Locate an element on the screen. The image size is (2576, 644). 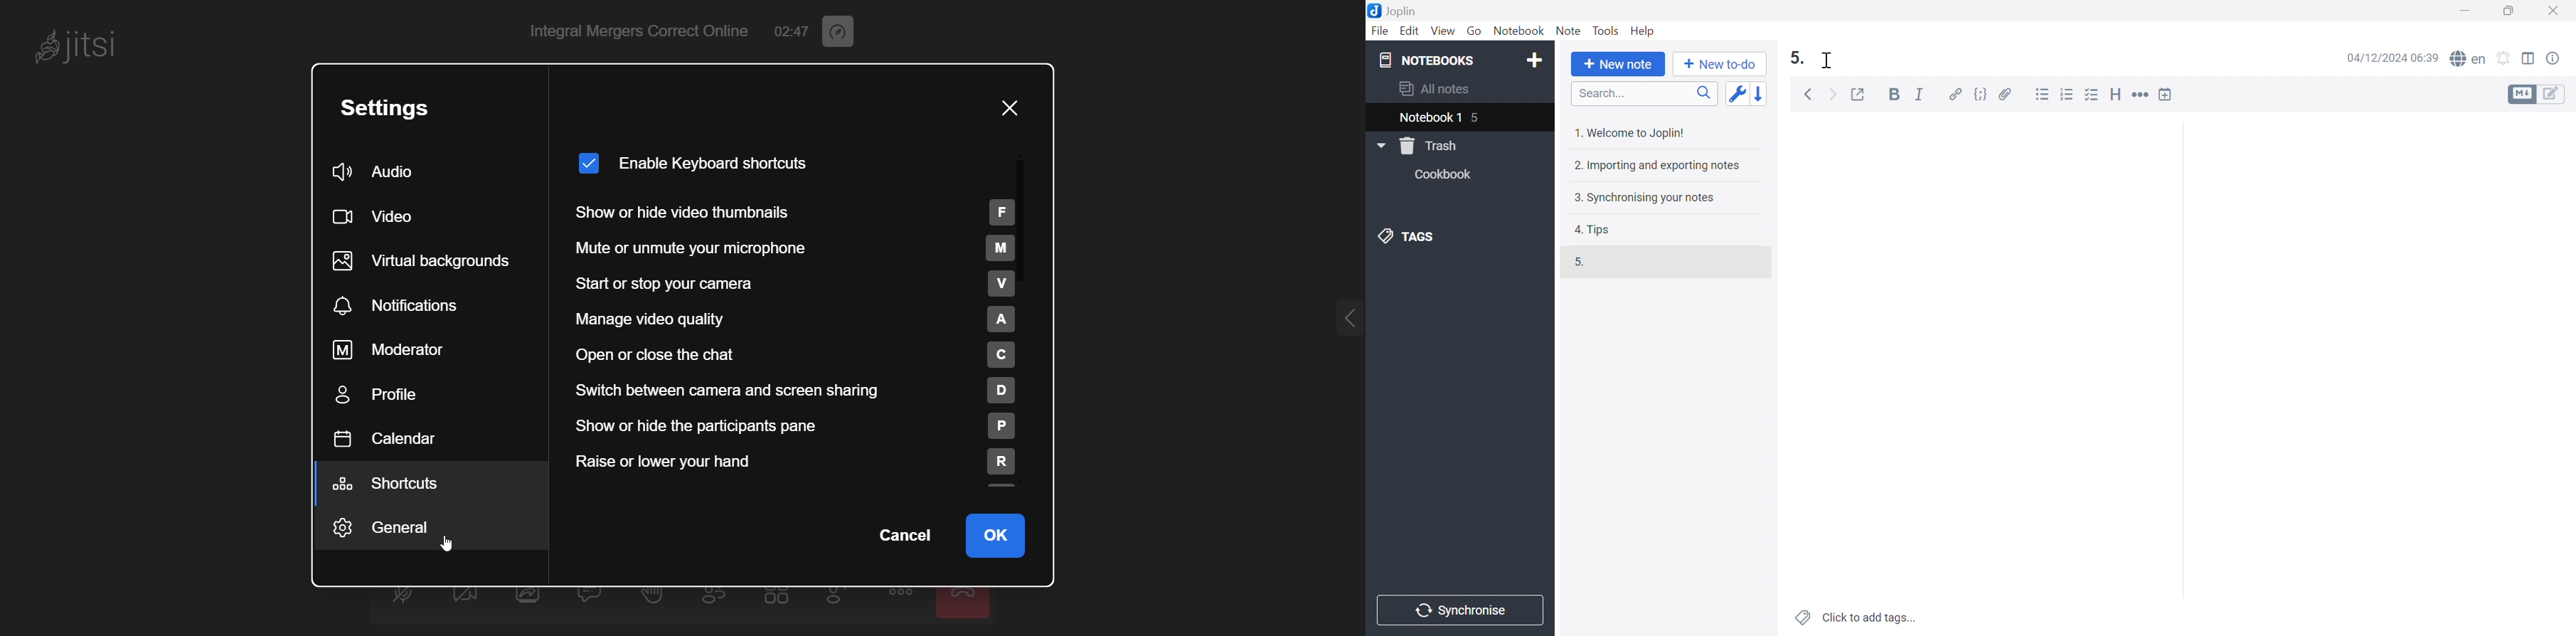
virtual background is located at coordinates (429, 261).